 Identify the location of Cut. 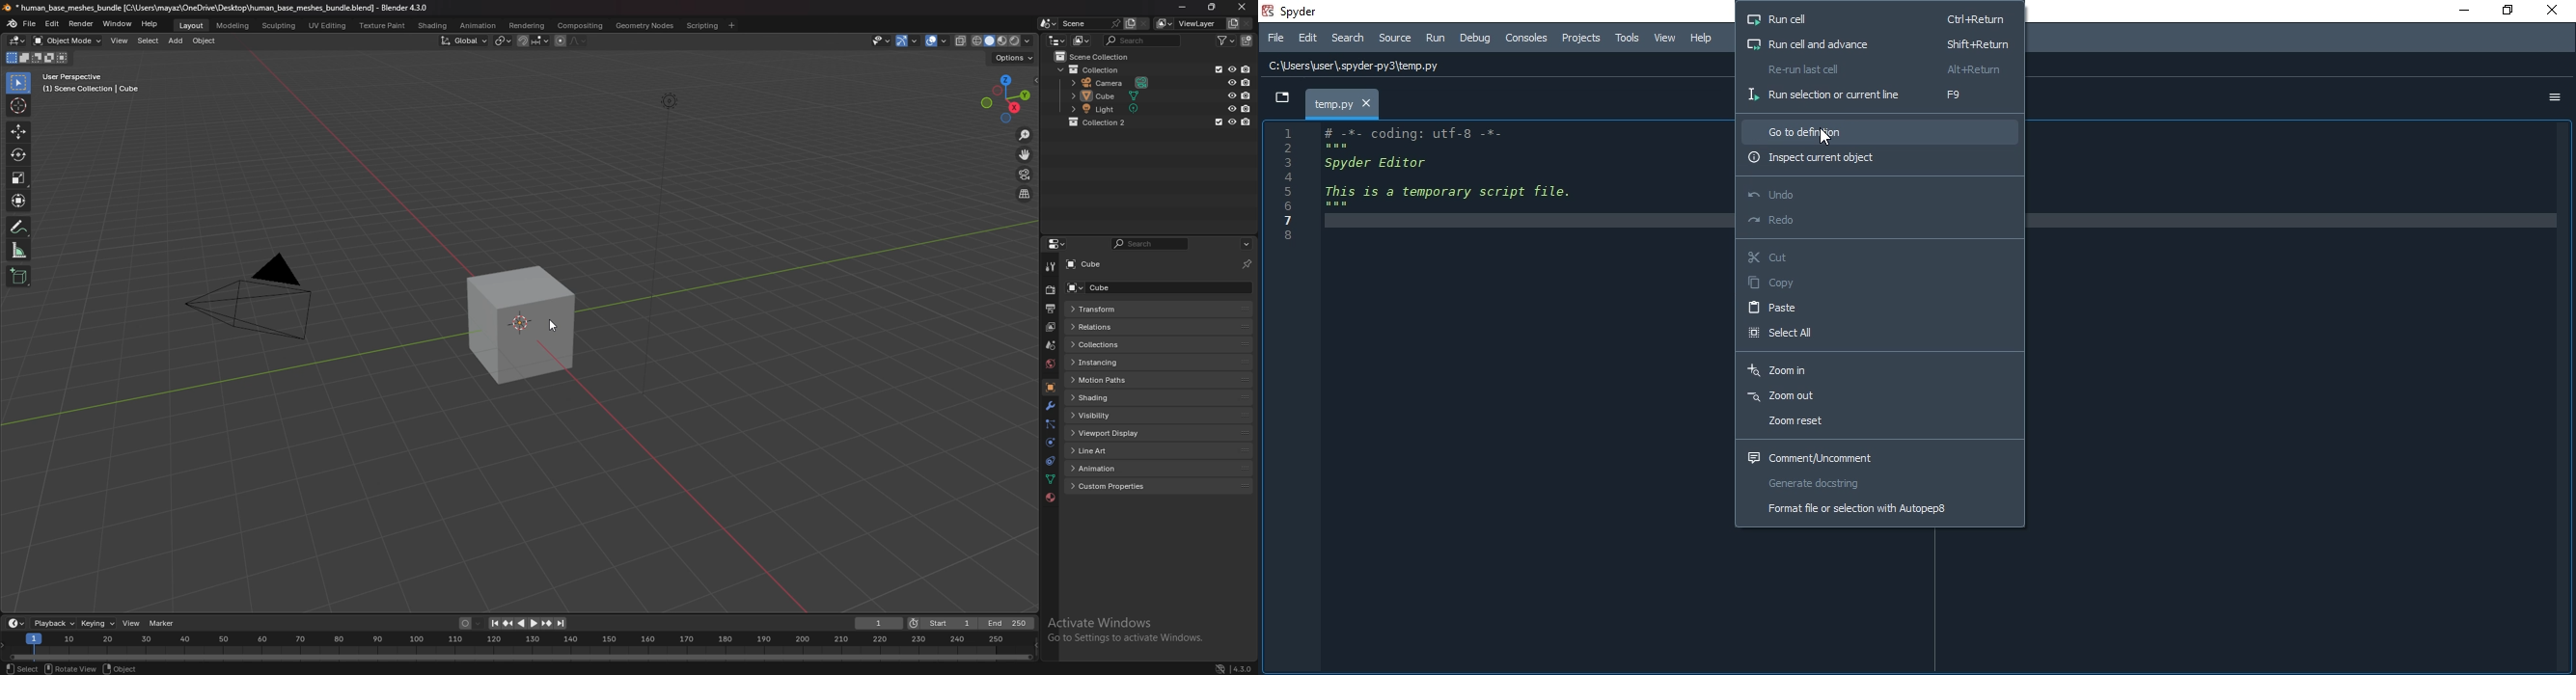
(1878, 259).